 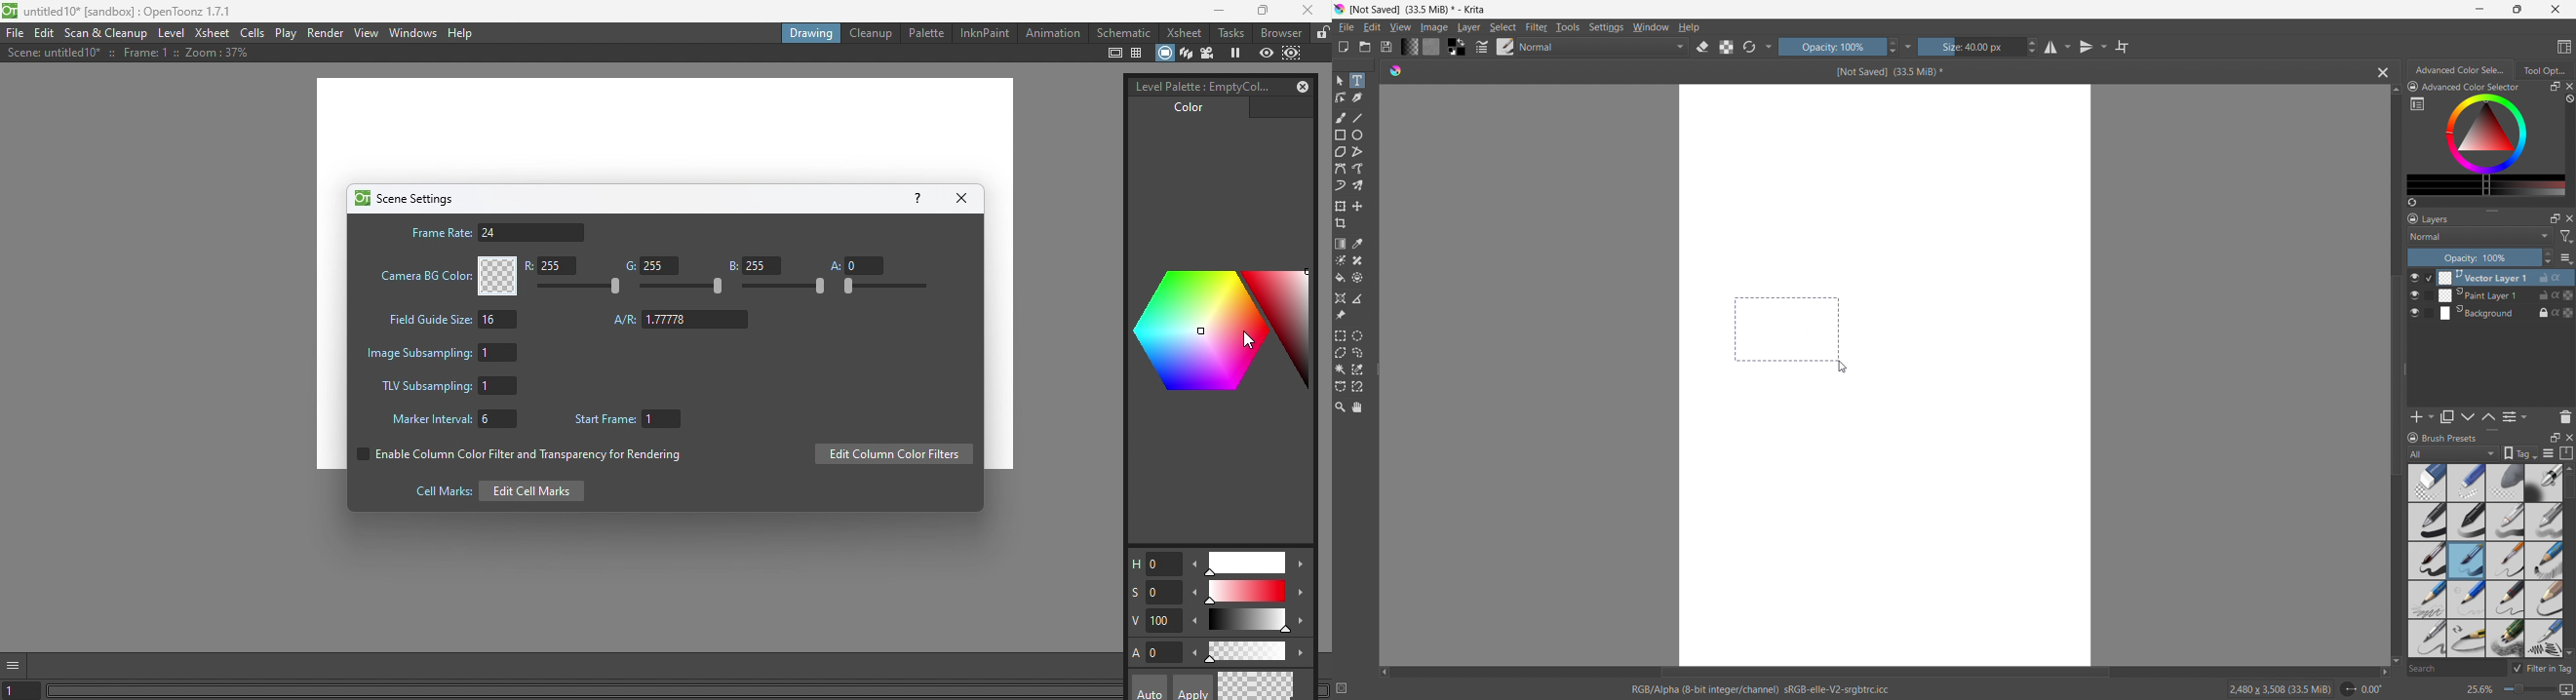 I want to click on small pin brush, so click(x=2504, y=561).